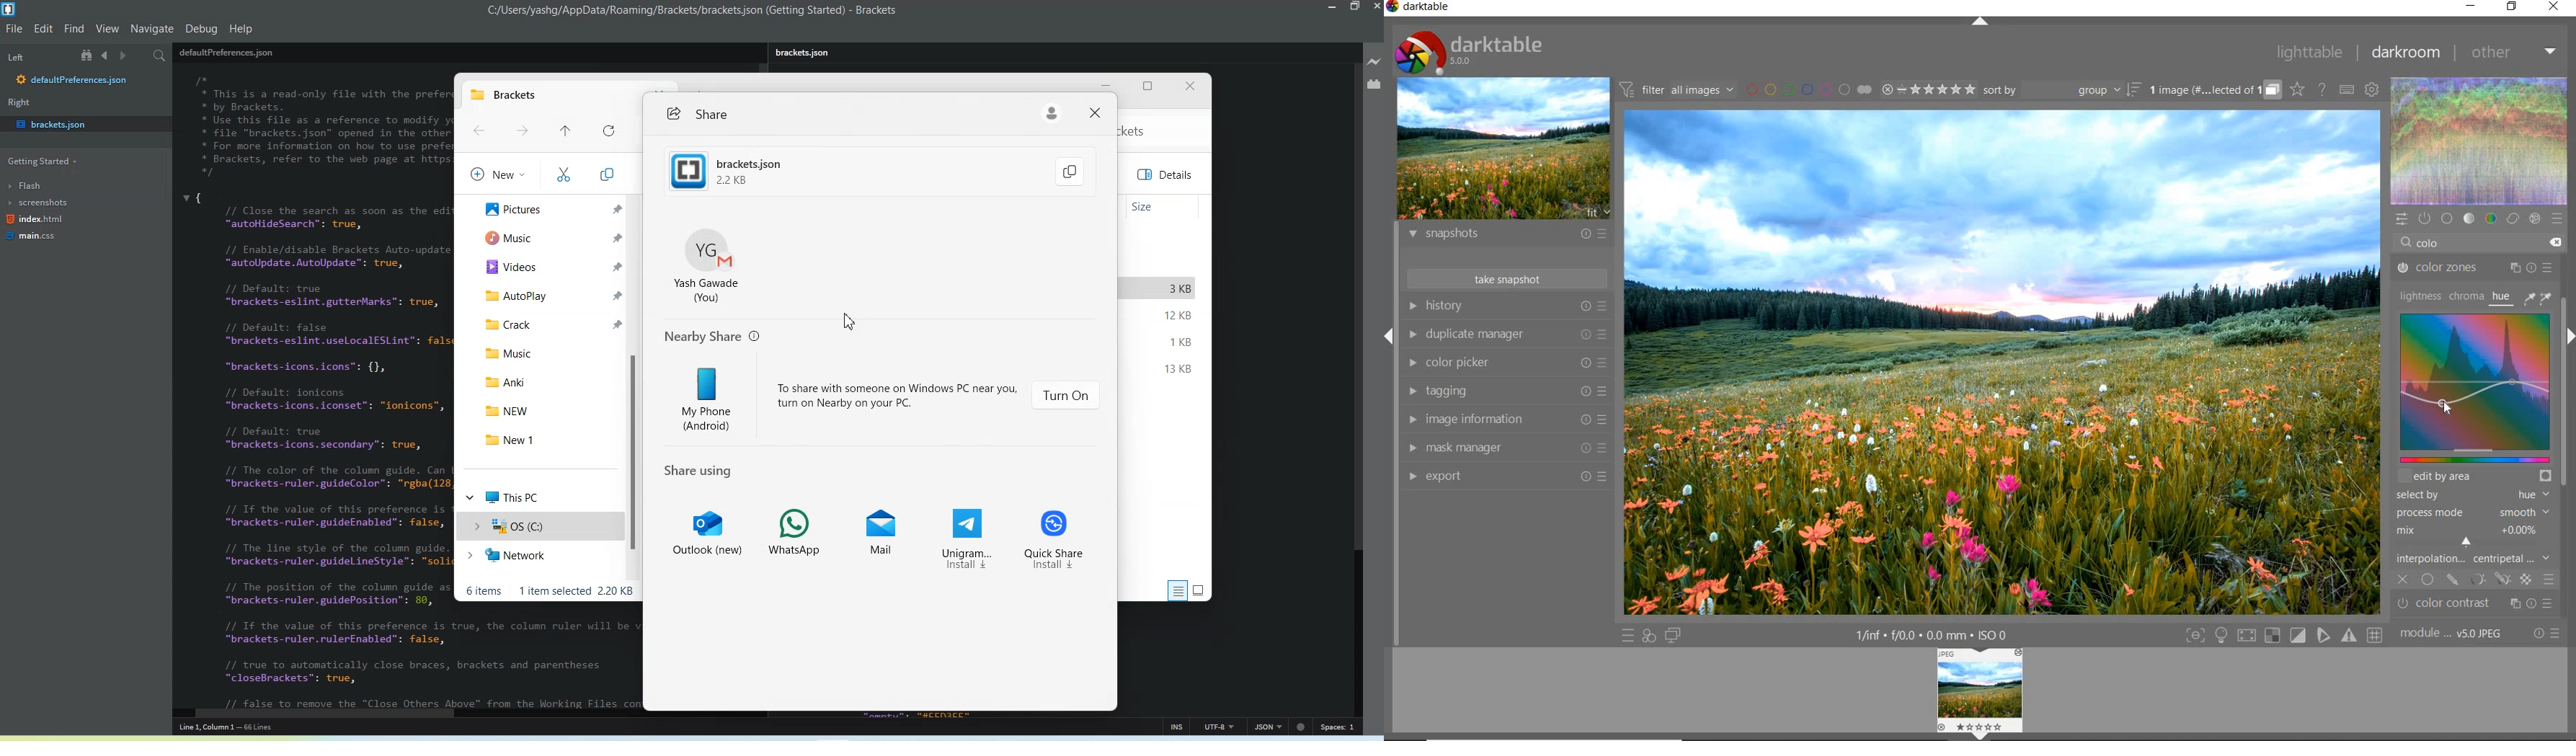 Image resolution: width=2576 pixels, height=756 pixels. Describe the element at coordinates (538, 555) in the screenshot. I see `Network` at that location.